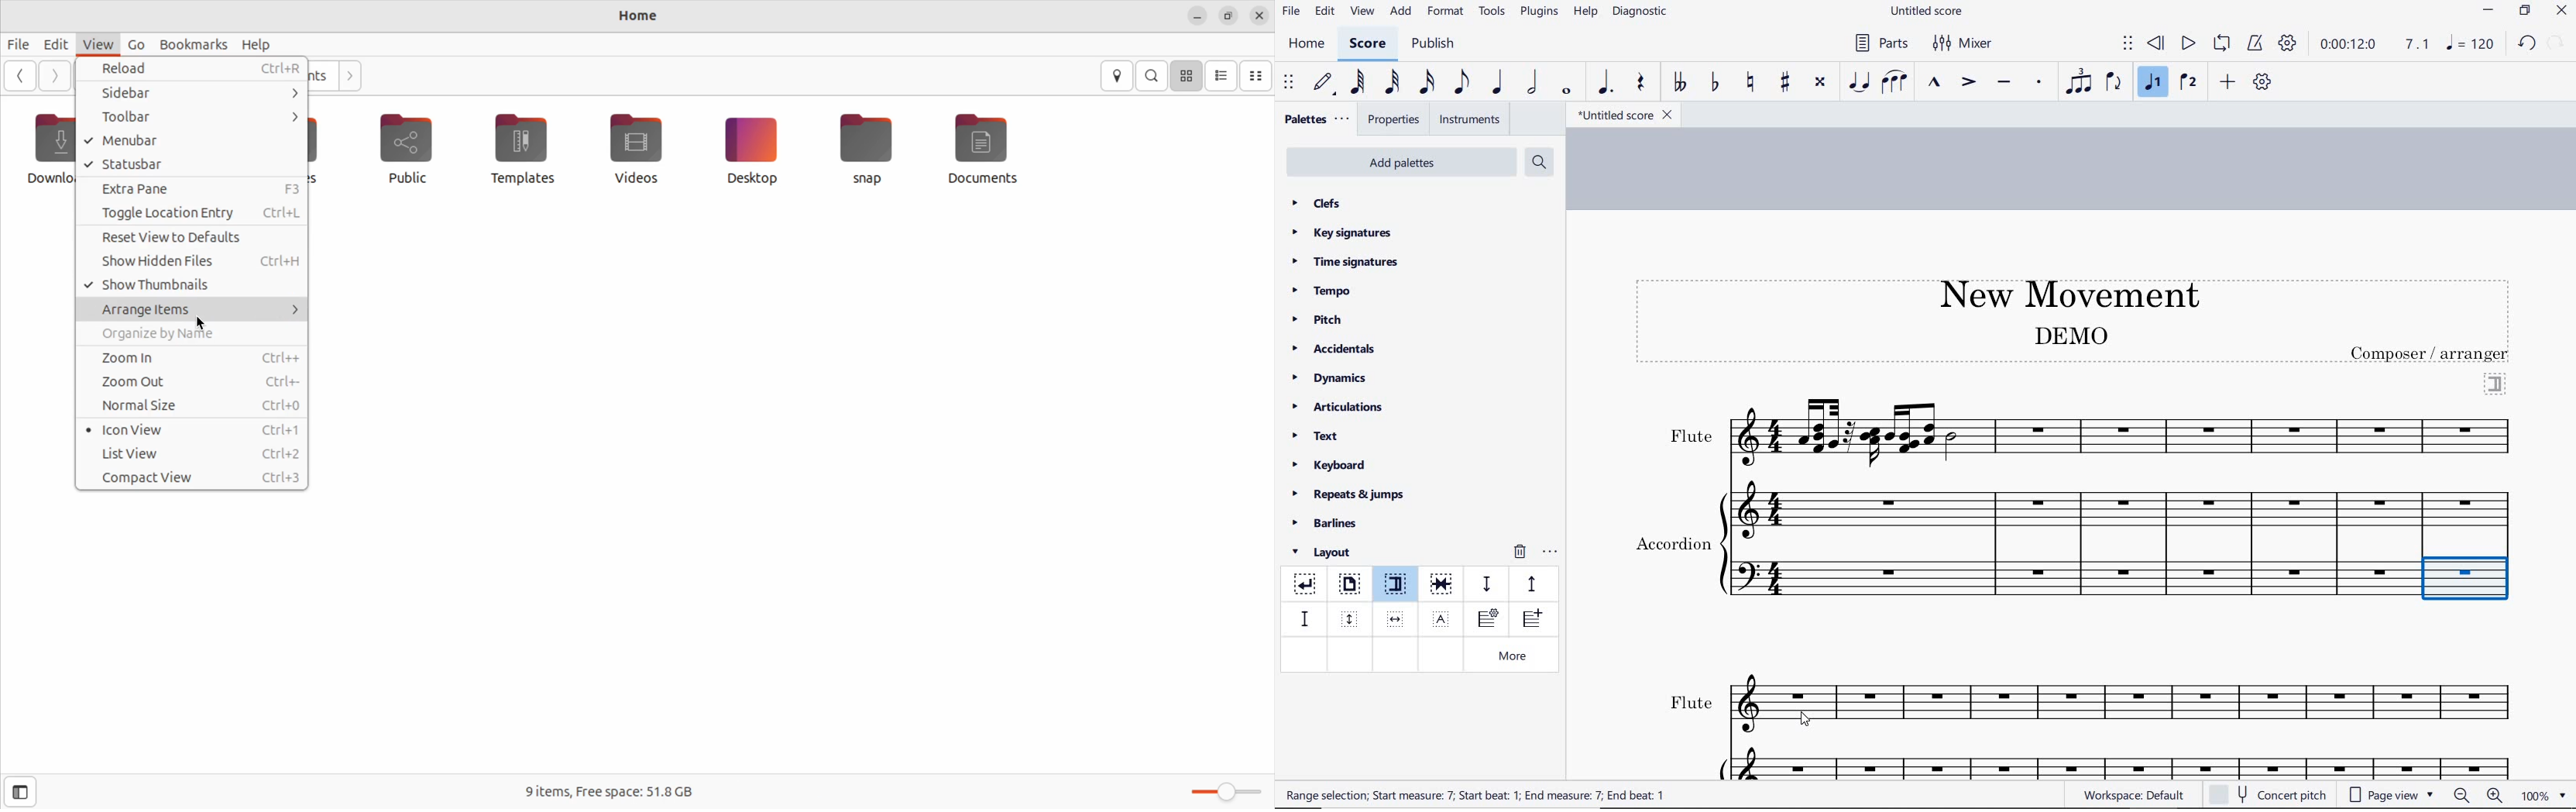  I want to click on toolbar, so click(190, 117).